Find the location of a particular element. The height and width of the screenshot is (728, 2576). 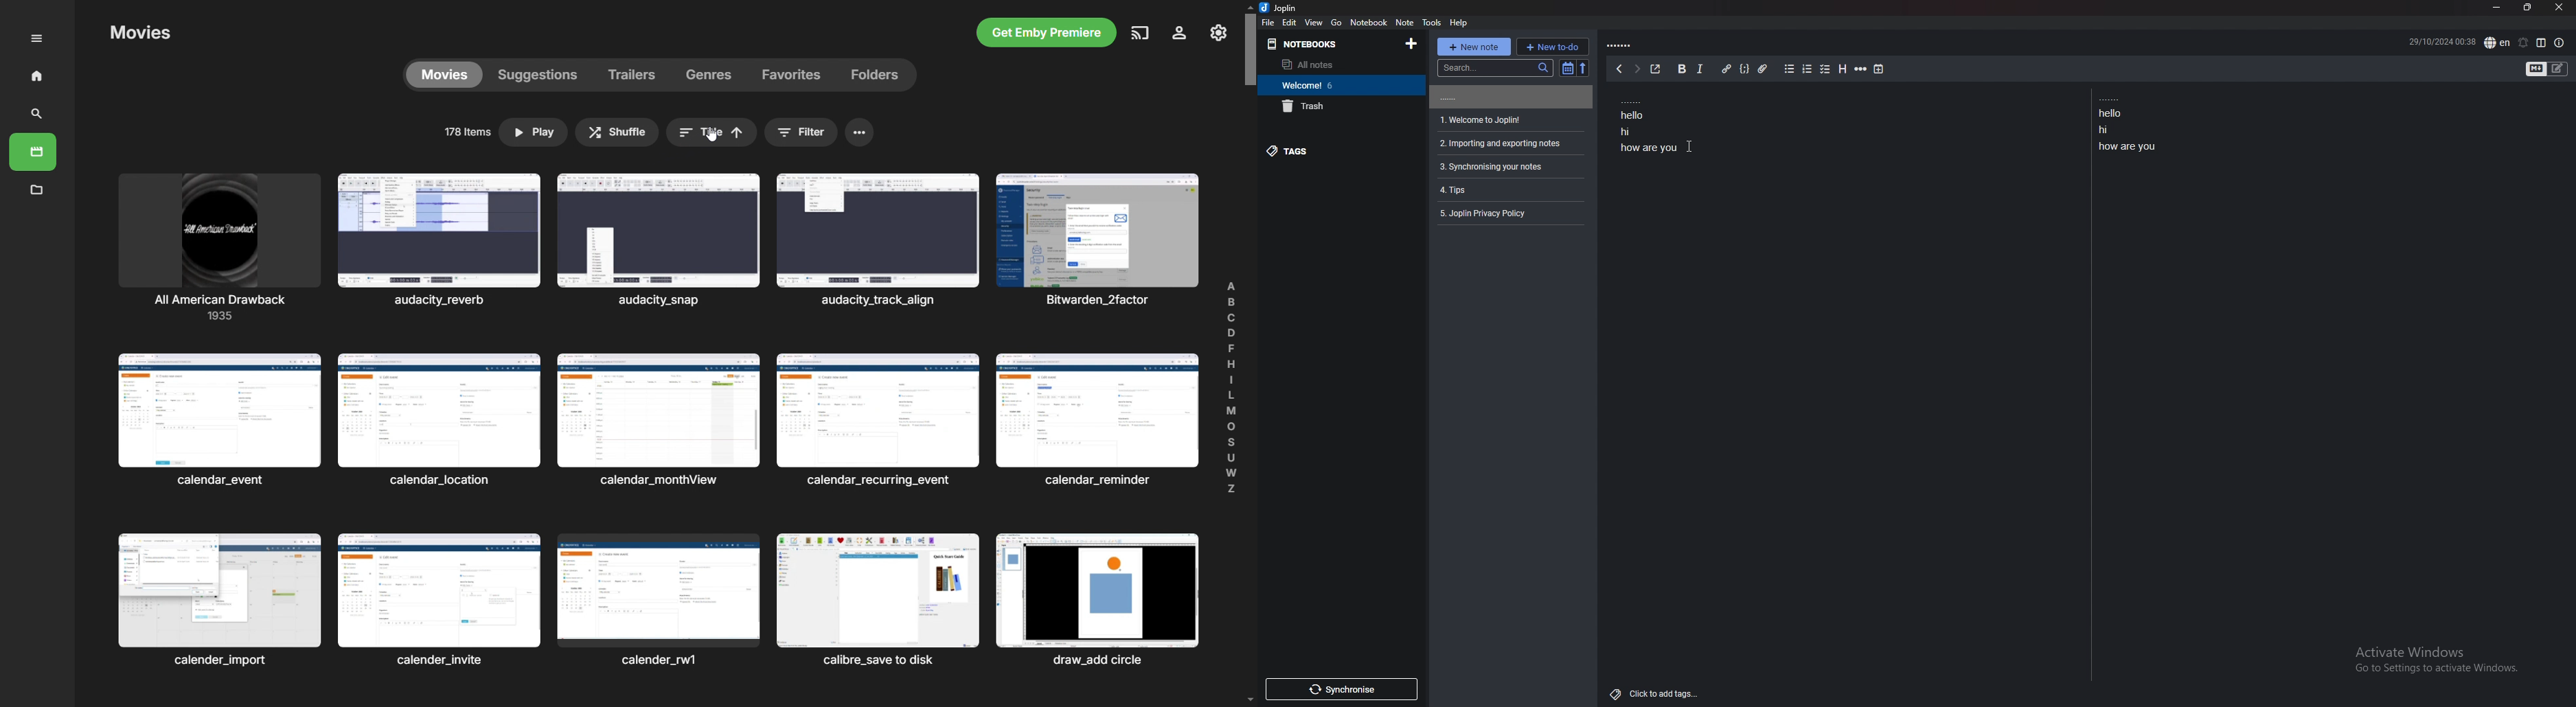

file is located at coordinates (1269, 23).